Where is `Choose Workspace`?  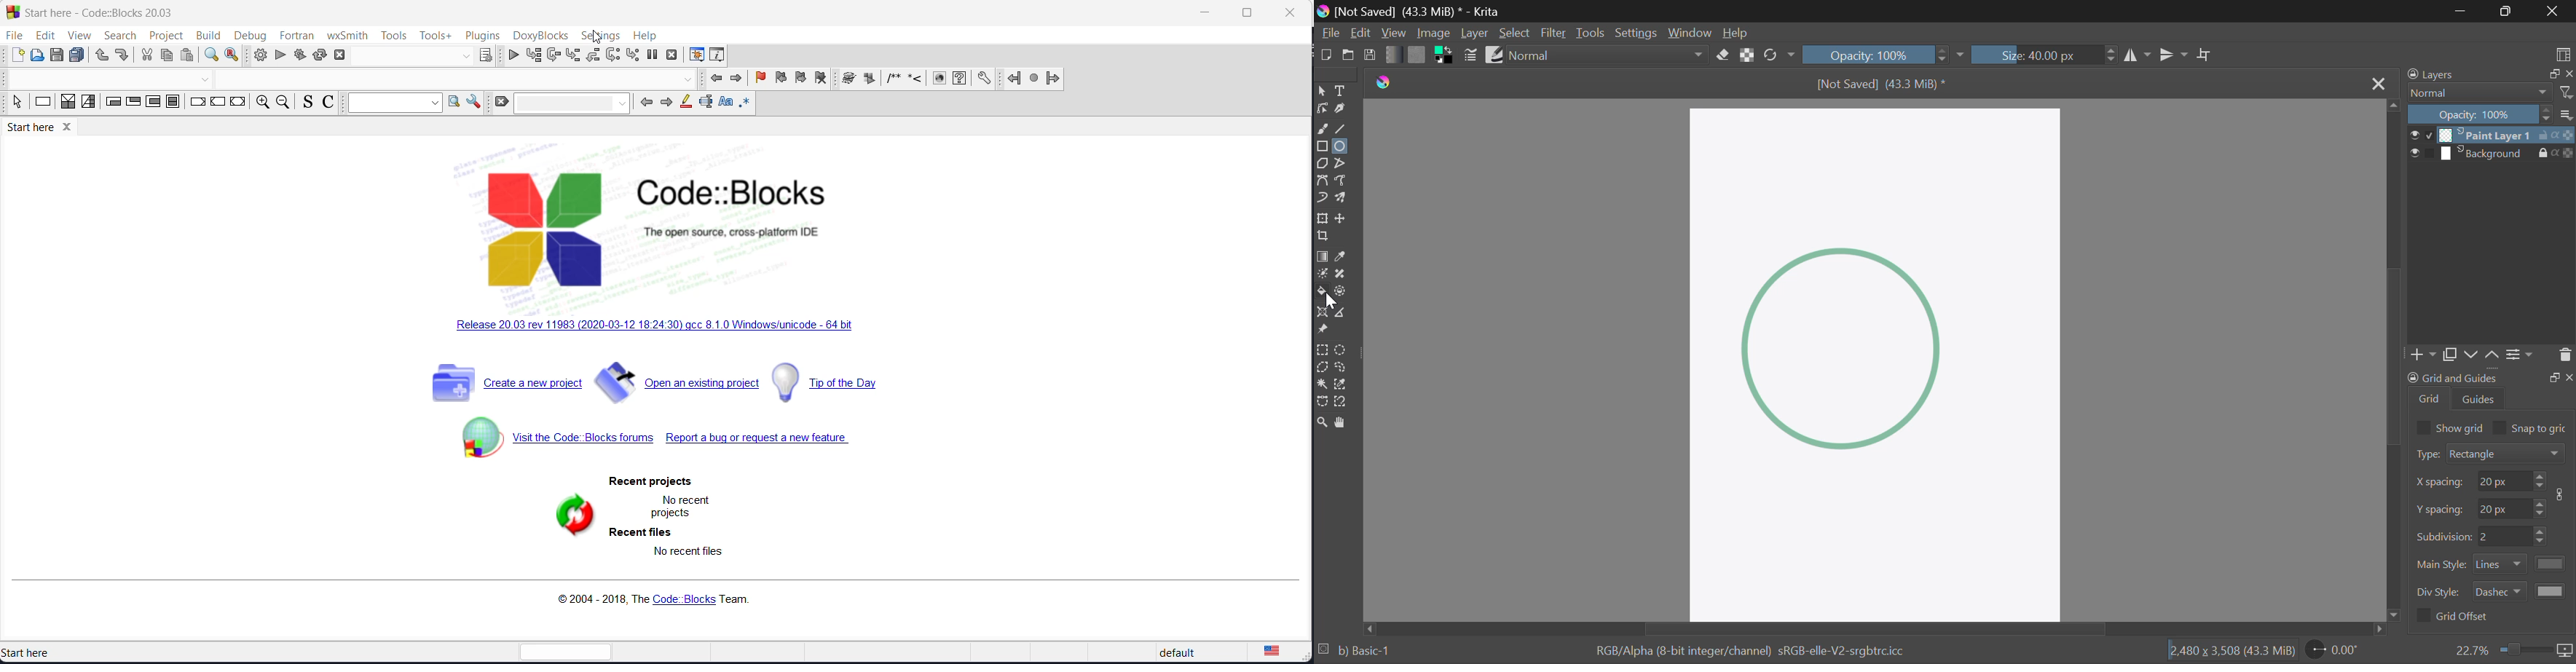
Choose Workspace is located at coordinates (2562, 55).